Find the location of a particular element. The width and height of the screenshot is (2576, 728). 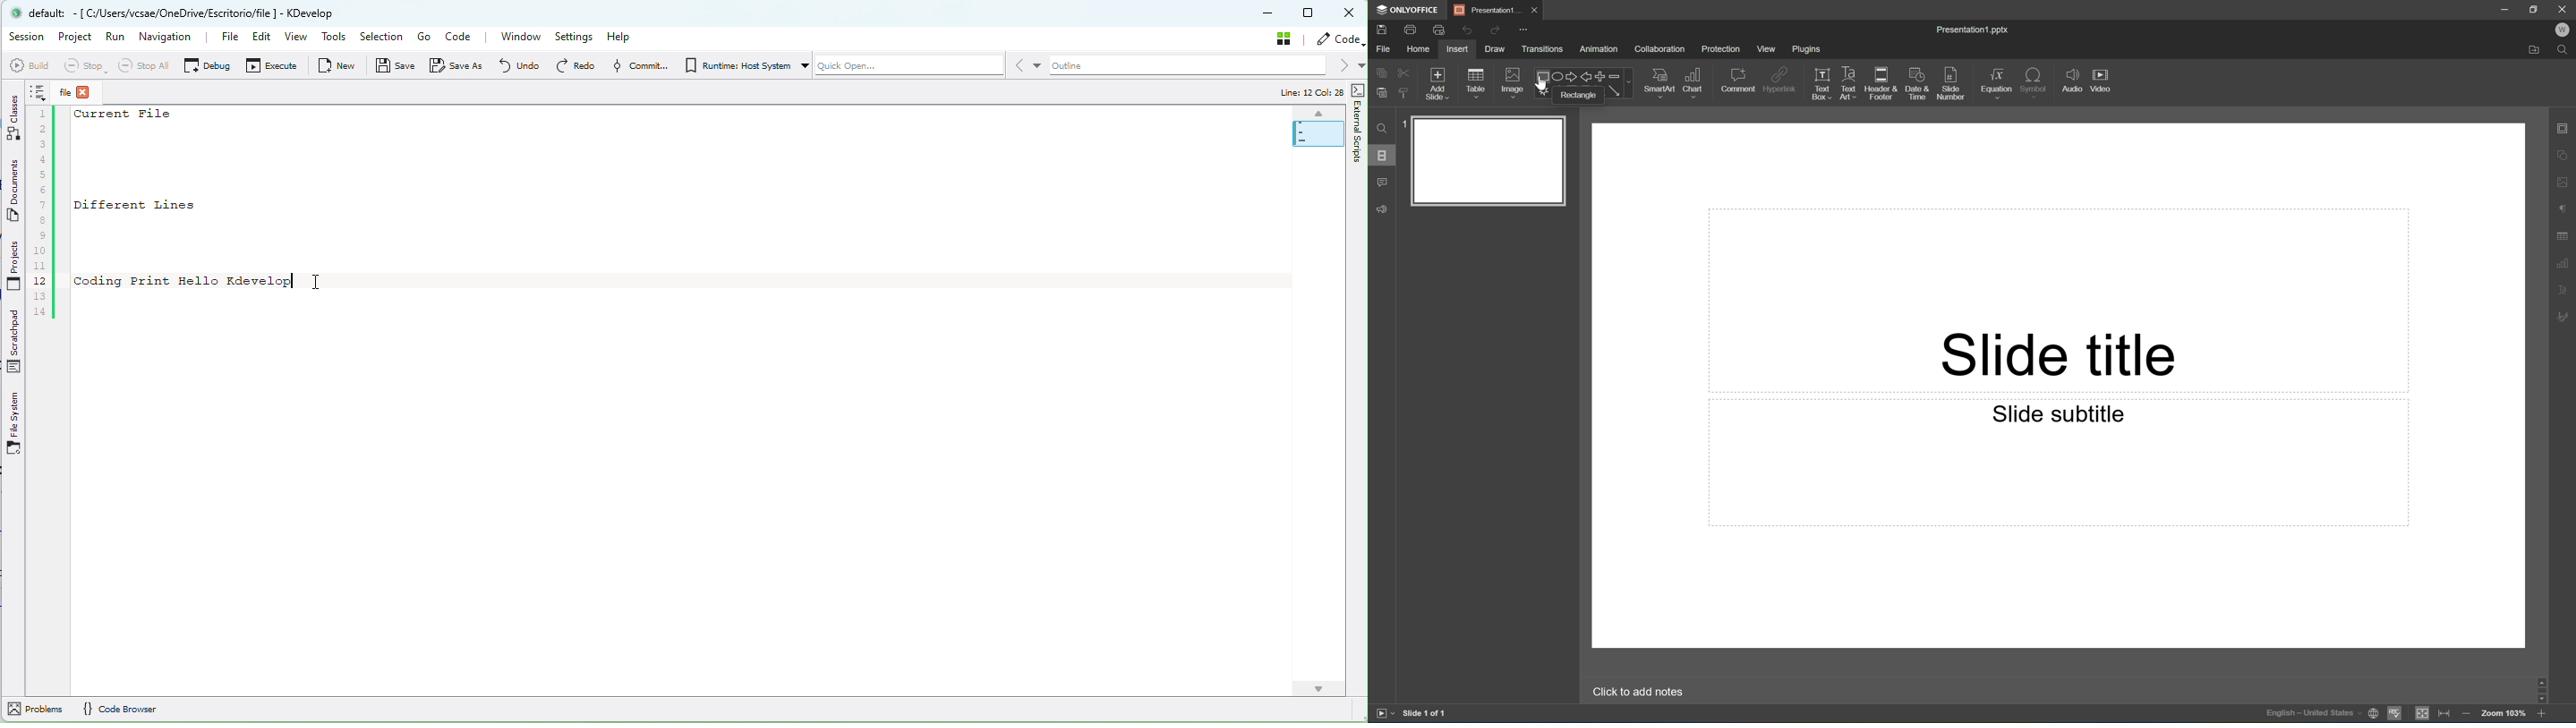

Copy is located at coordinates (1382, 71).